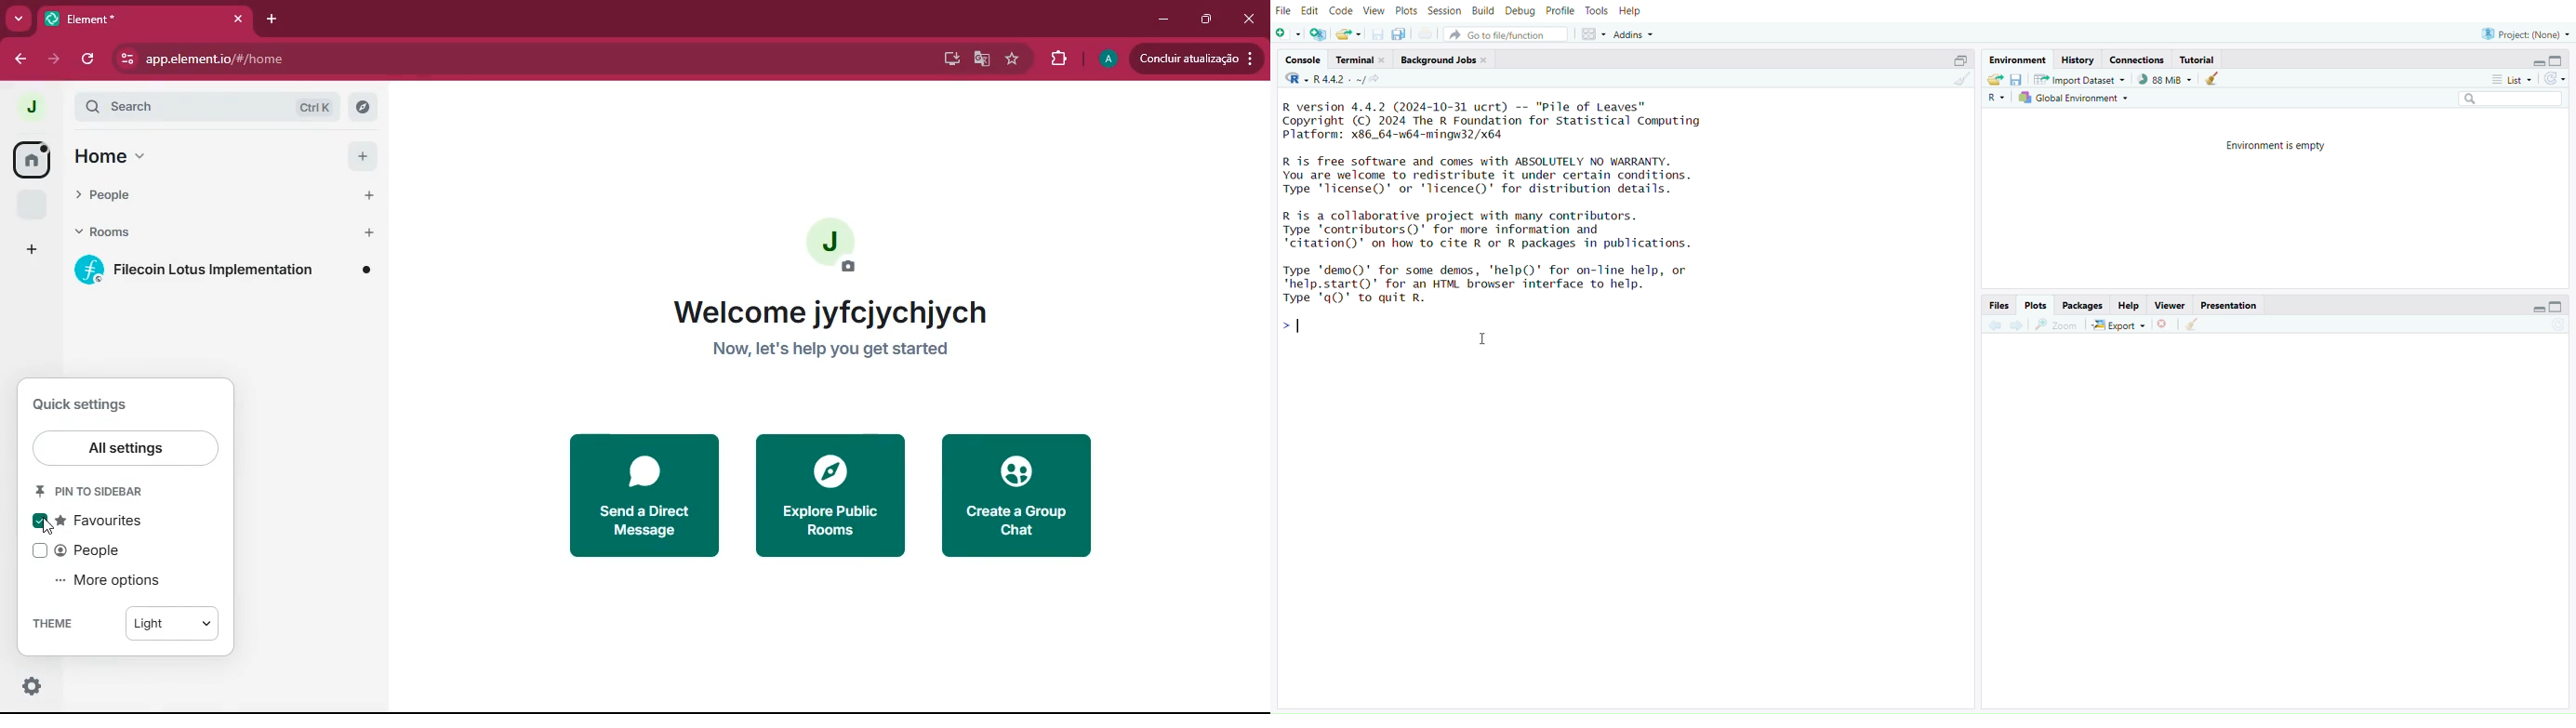 This screenshot has width=2576, height=728. I want to click on save current document, so click(1377, 35).